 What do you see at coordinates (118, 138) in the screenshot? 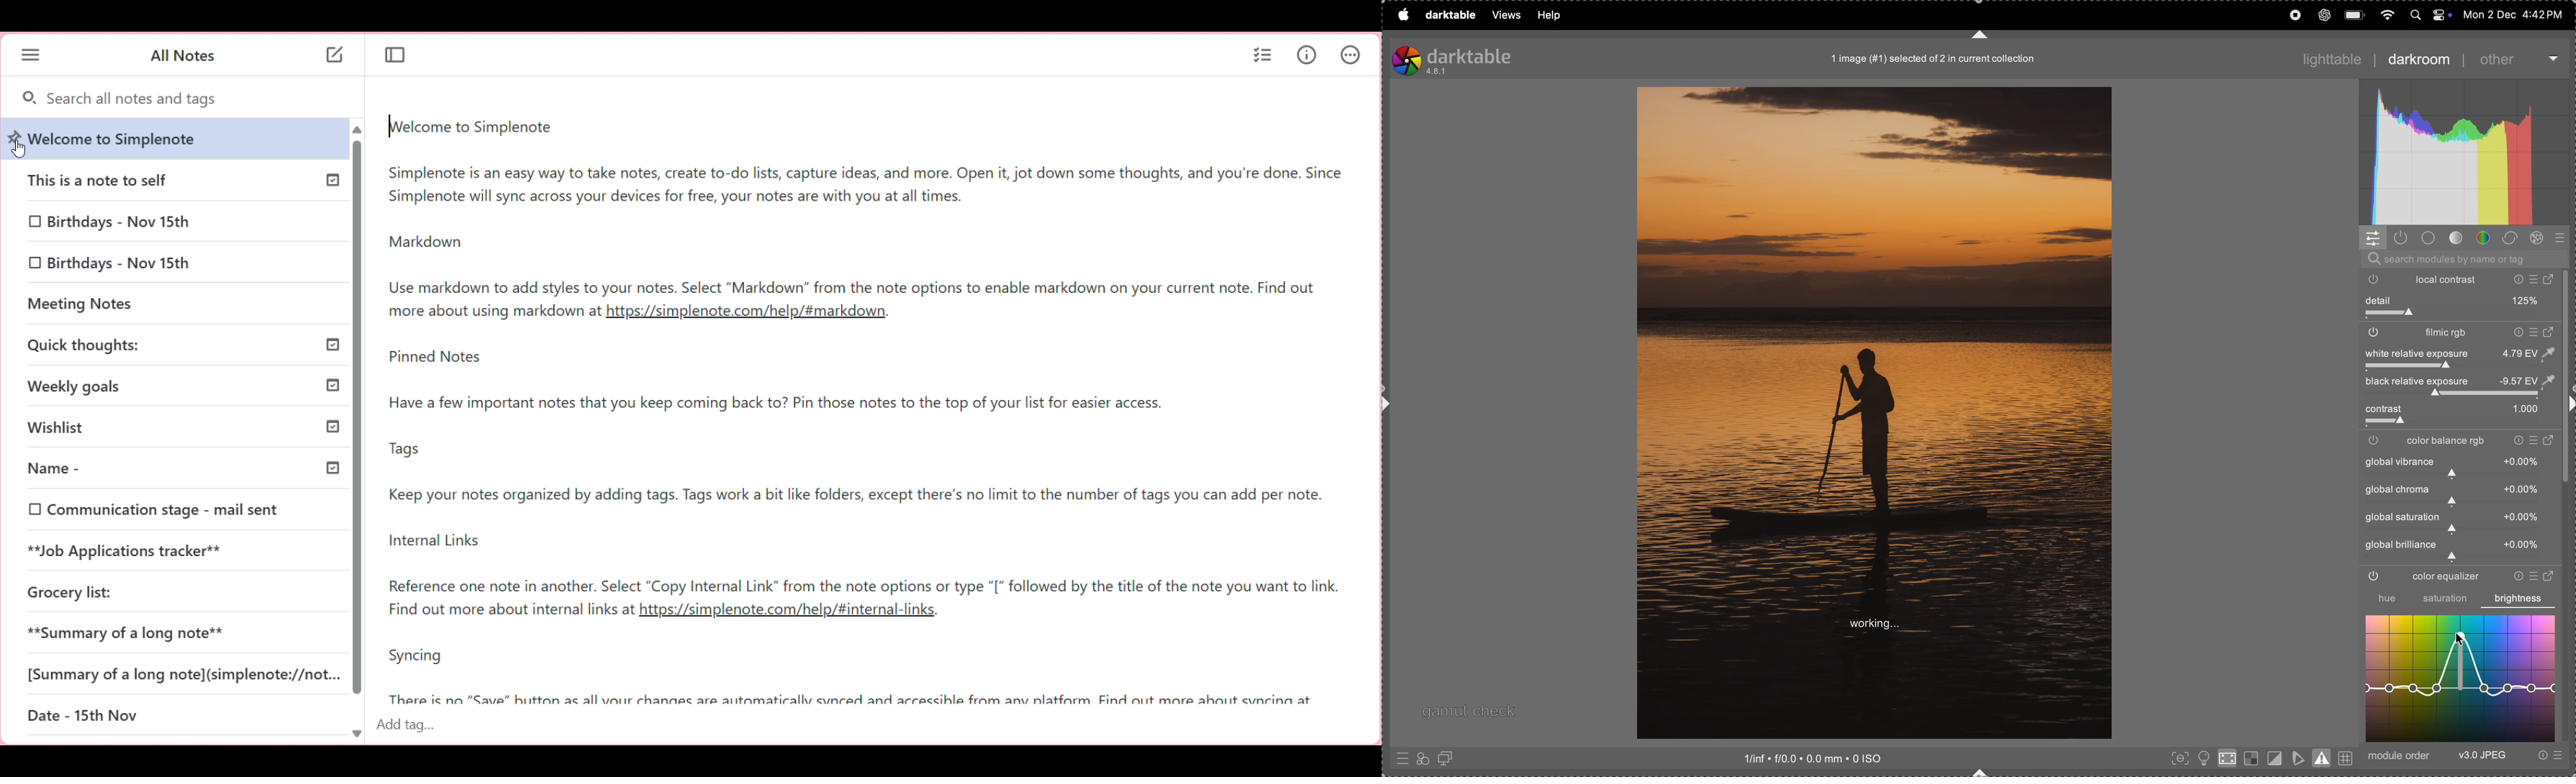
I see `lcome to Simplenote` at bounding box center [118, 138].